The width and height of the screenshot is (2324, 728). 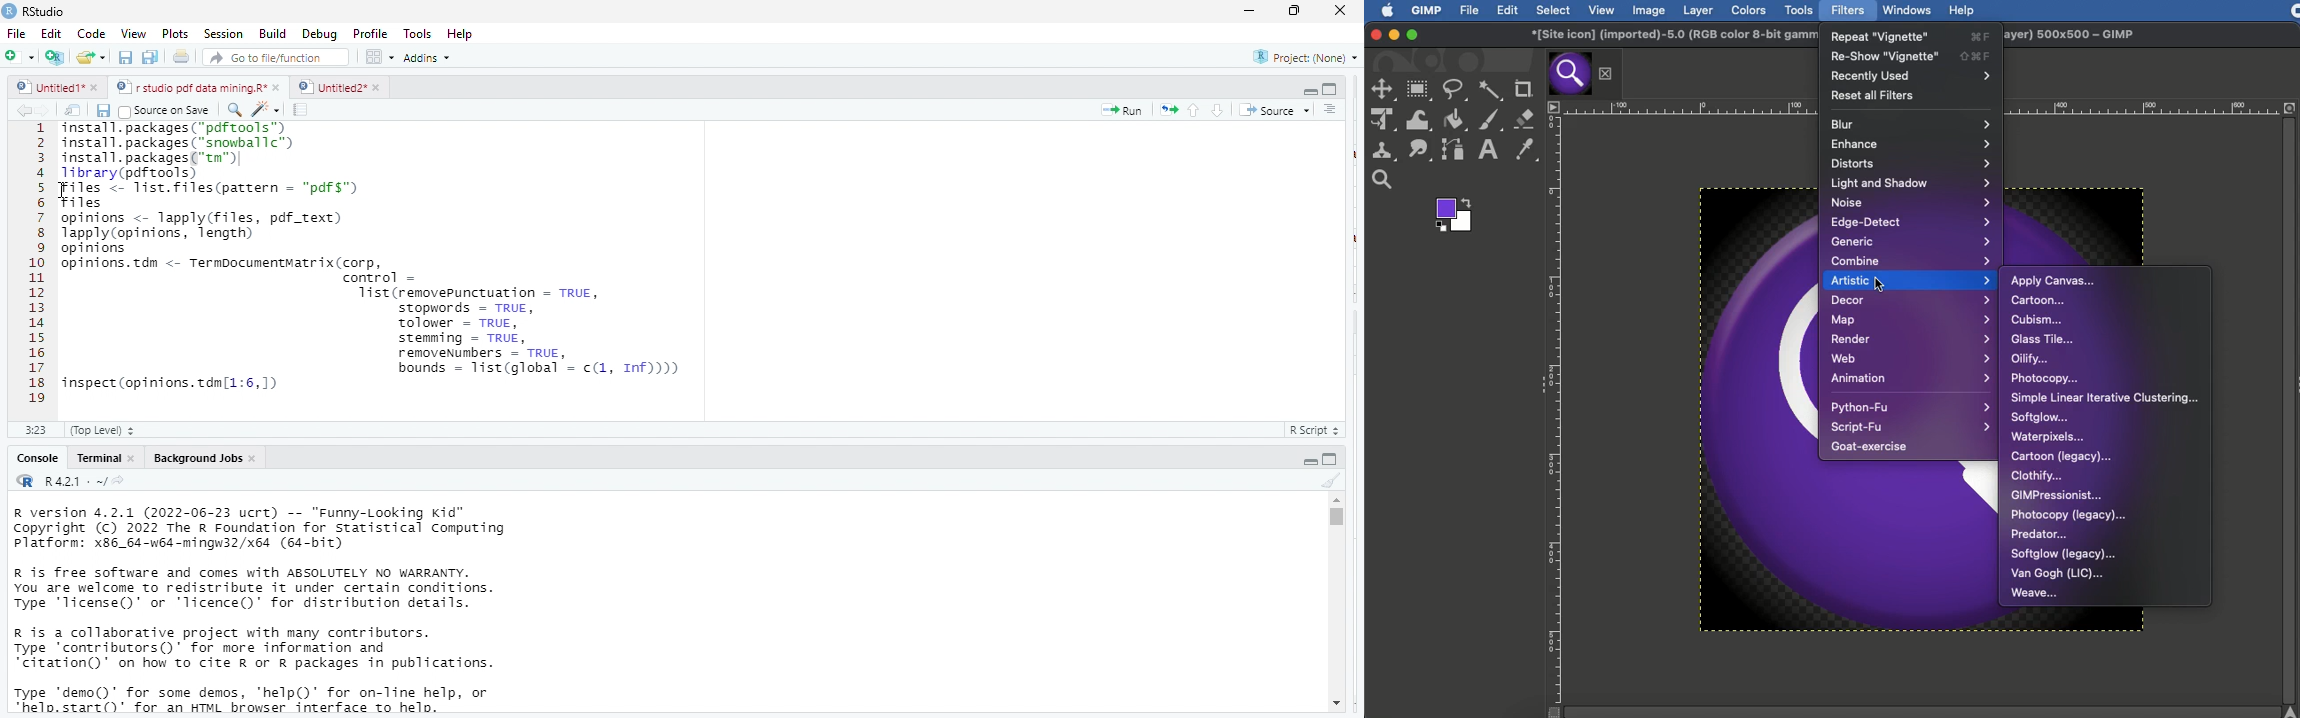 What do you see at coordinates (1913, 35) in the screenshot?
I see `Repeat vignette` at bounding box center [1913, 35].